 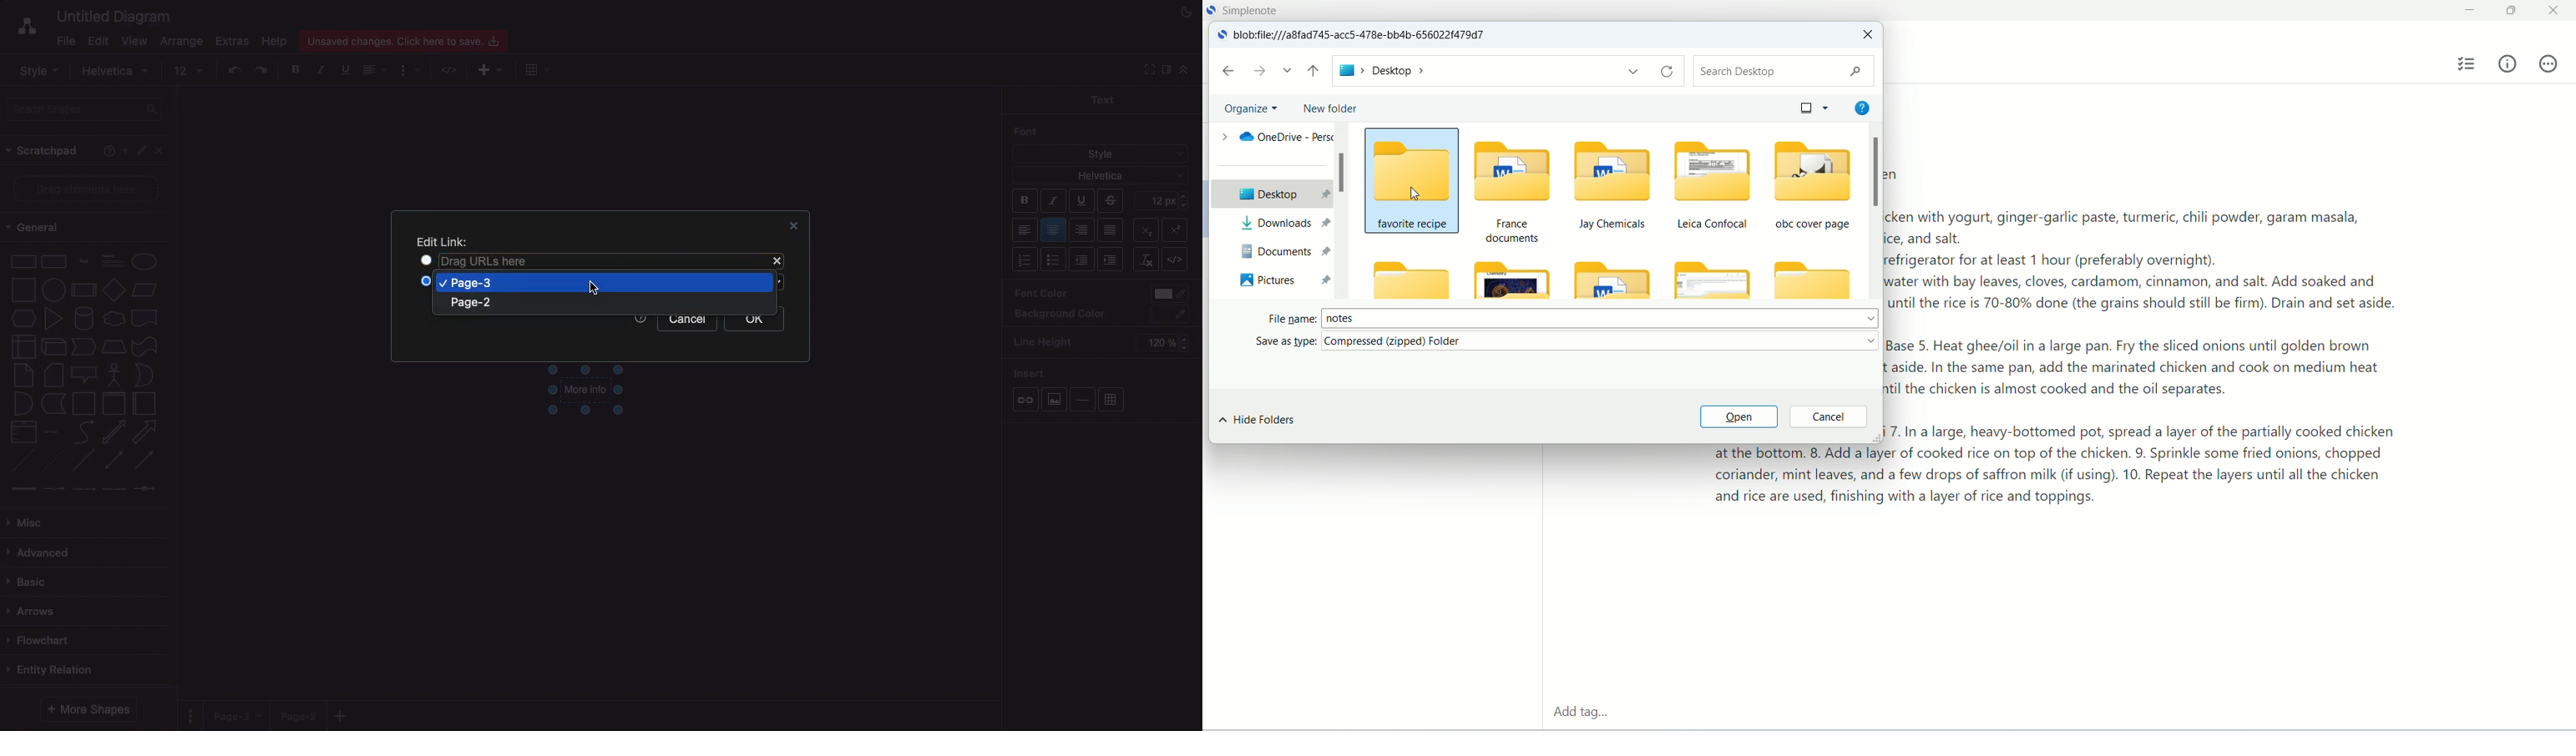 What do you see at coordinates (1573, 316) in the screenshot?
I see `file name` at bounding box center [1573, 316].